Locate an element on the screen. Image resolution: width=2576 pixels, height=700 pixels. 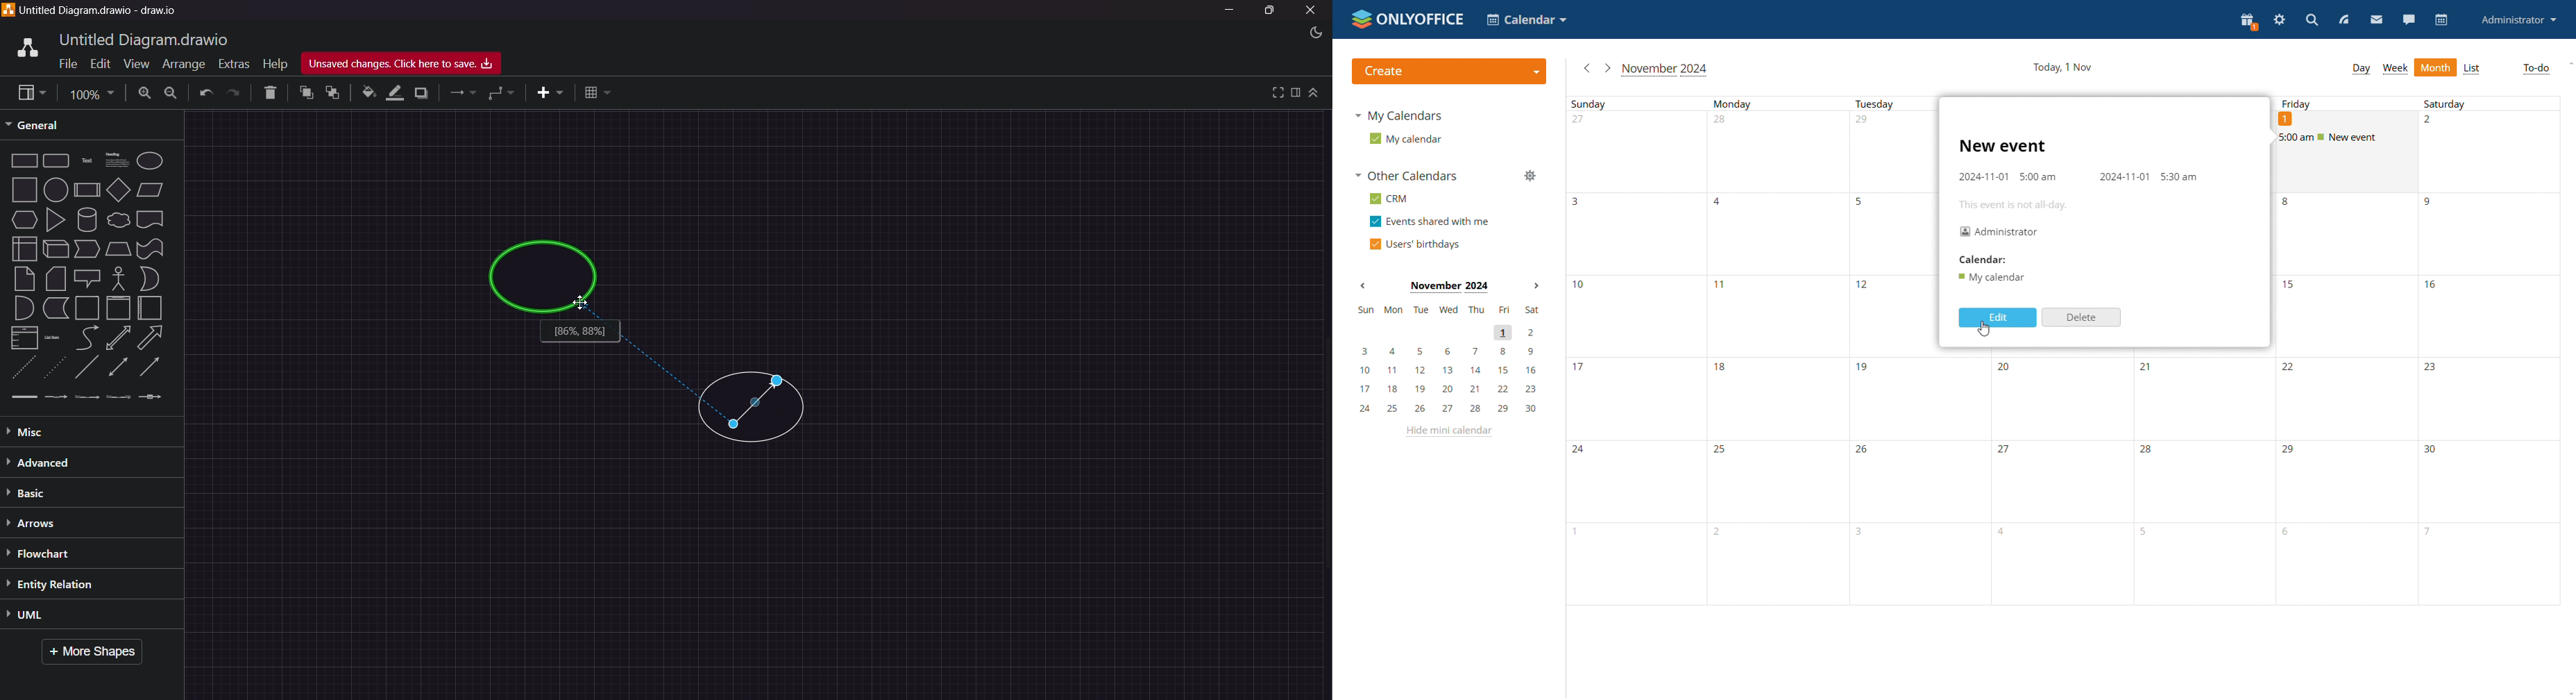
circle is located at coordinates (543, 278).